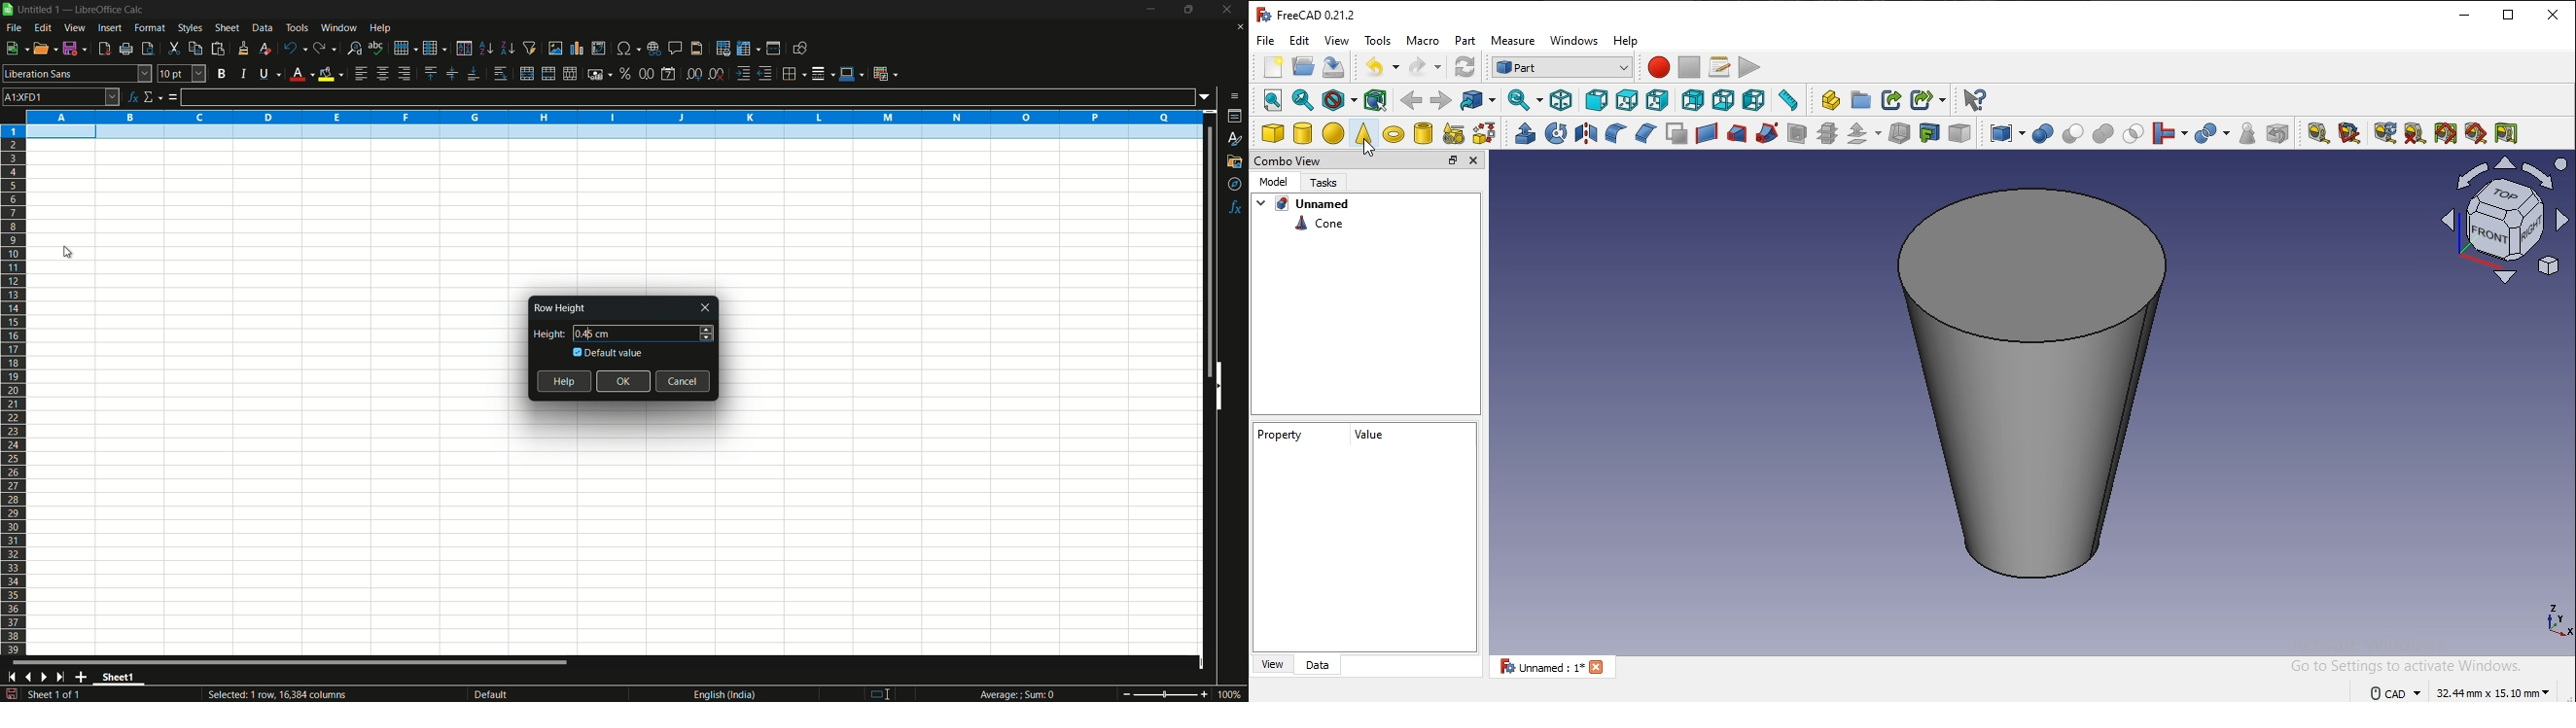 This screenshot has height=728, width=2576. What do you see at coordinates (1584, 133) in the screenshot?
I see `mirroring` at bounding box center [1584, 133].